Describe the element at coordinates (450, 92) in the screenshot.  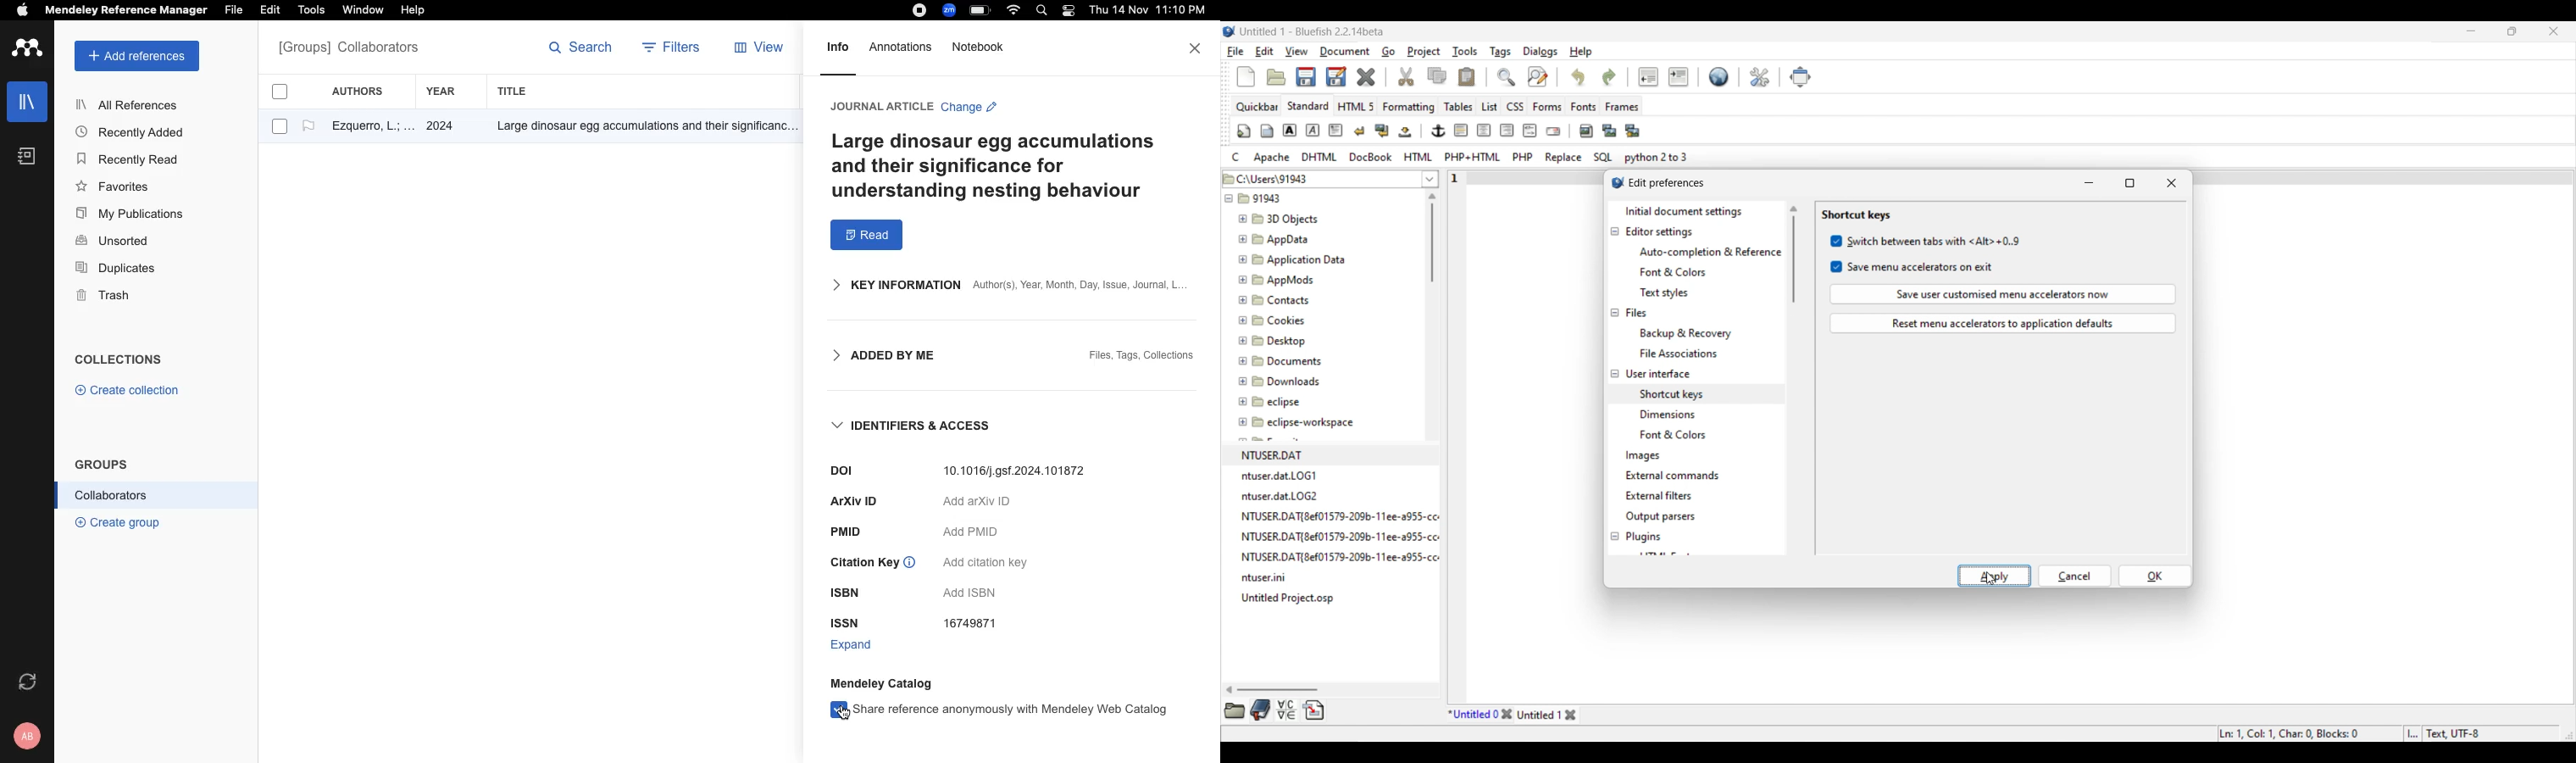
I see `year` at that location.